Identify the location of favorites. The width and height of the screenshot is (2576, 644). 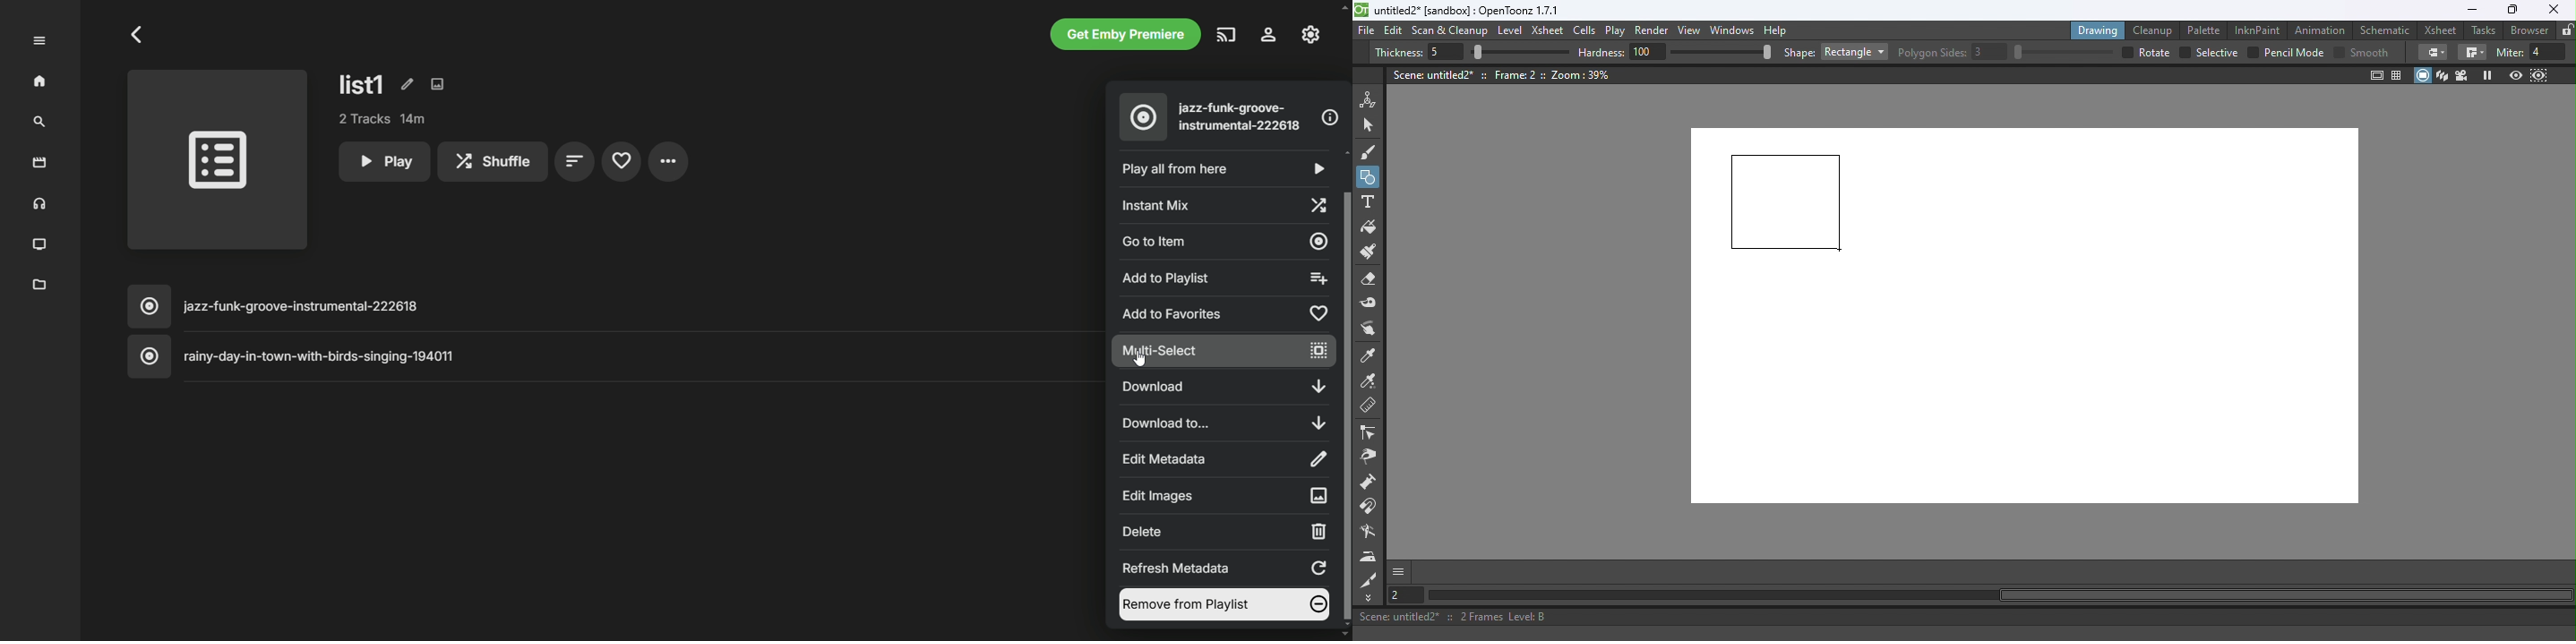
(621, 162).